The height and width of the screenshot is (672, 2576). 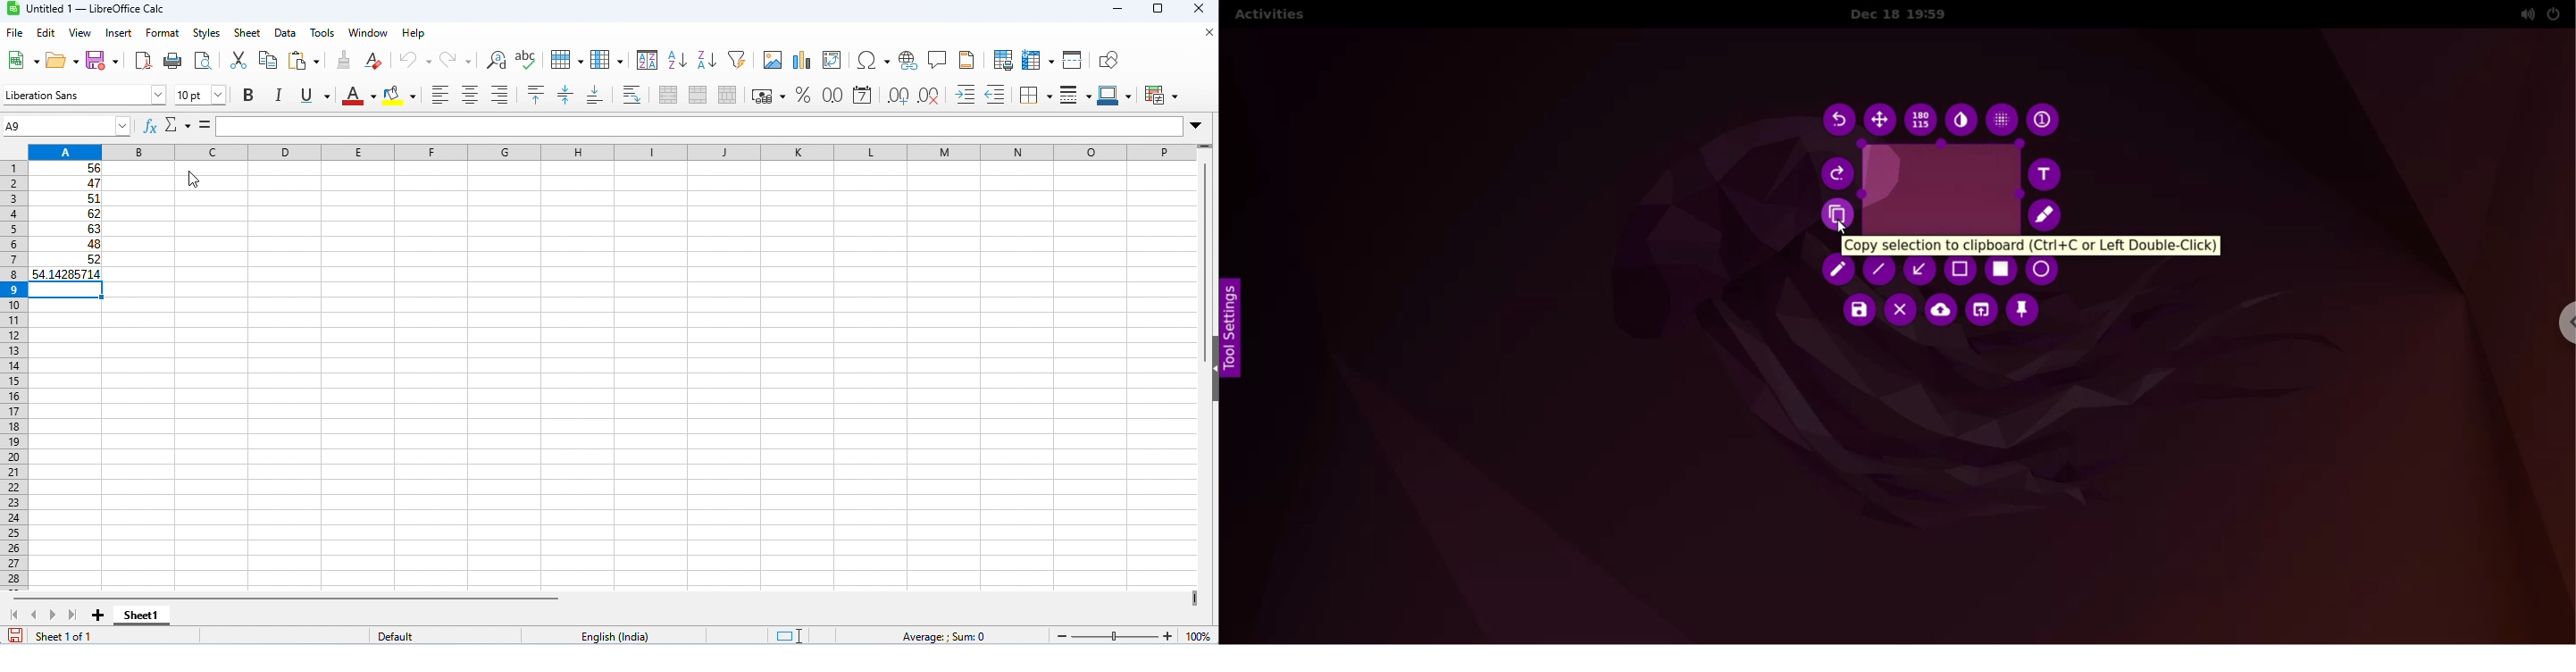 I want to click on edit, so click(x=46, y=33).